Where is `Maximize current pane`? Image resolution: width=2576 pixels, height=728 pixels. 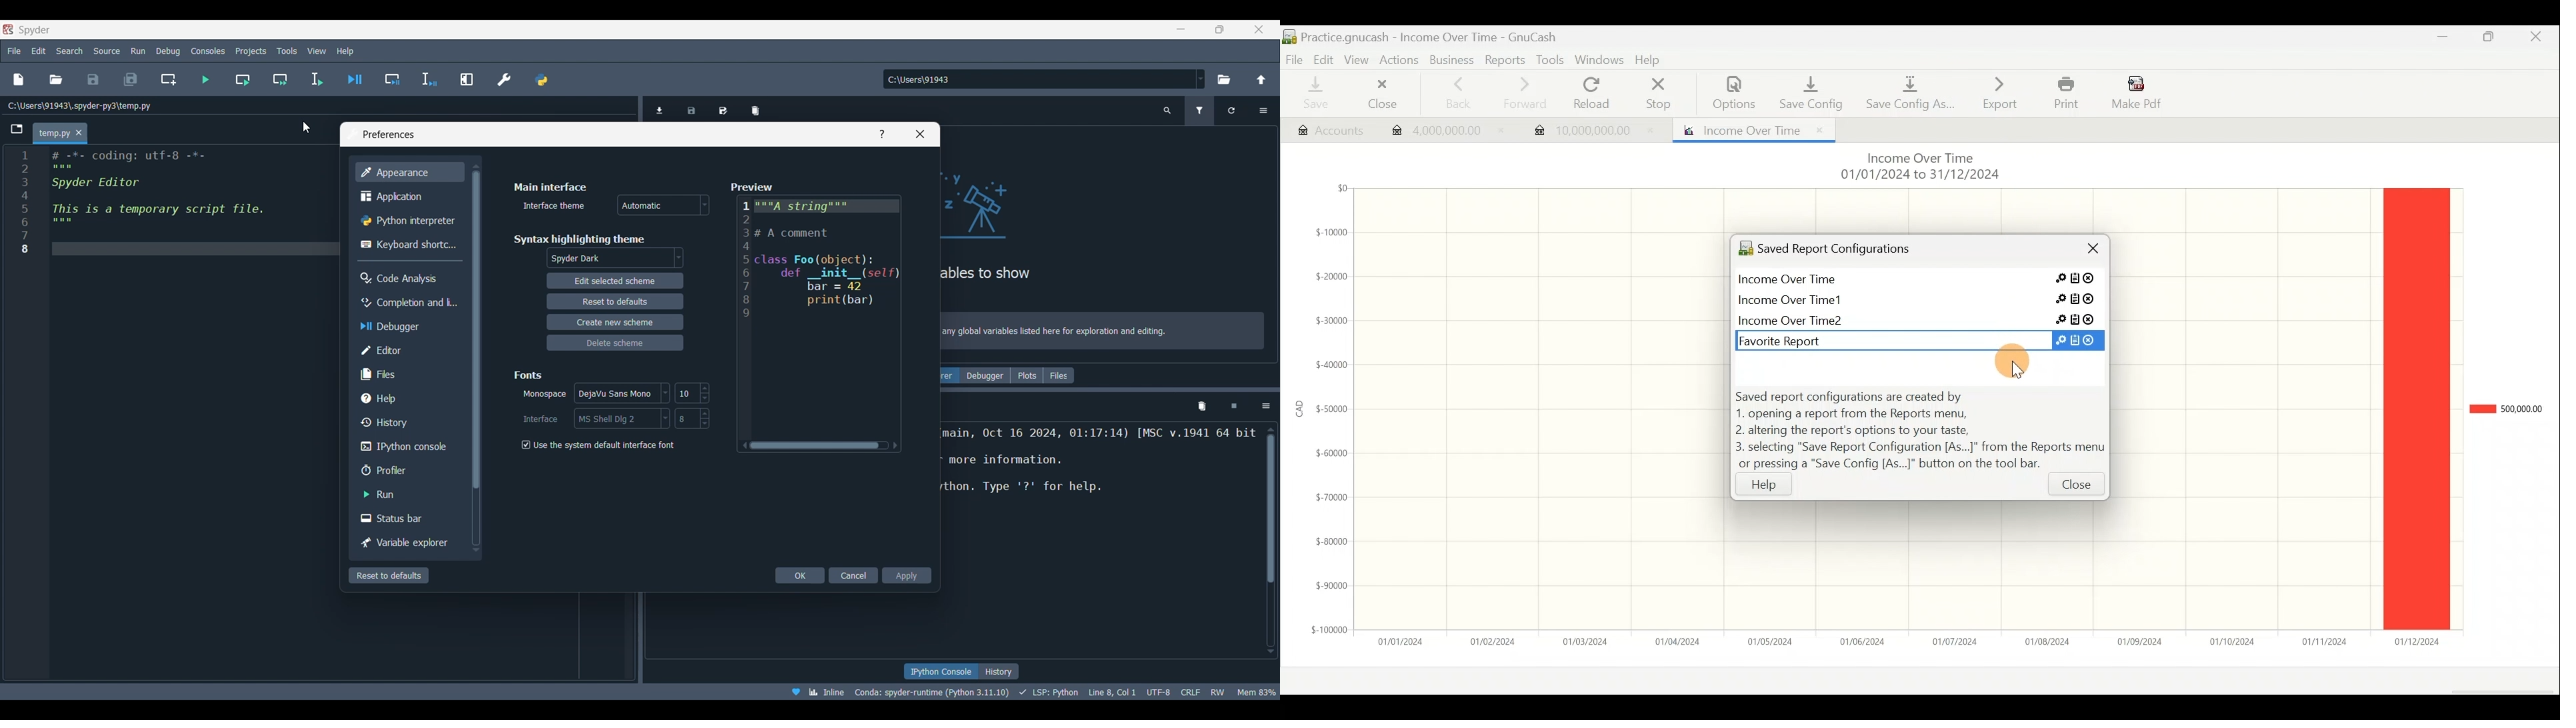 Maximize current pane is located at coordinates (467, 79).